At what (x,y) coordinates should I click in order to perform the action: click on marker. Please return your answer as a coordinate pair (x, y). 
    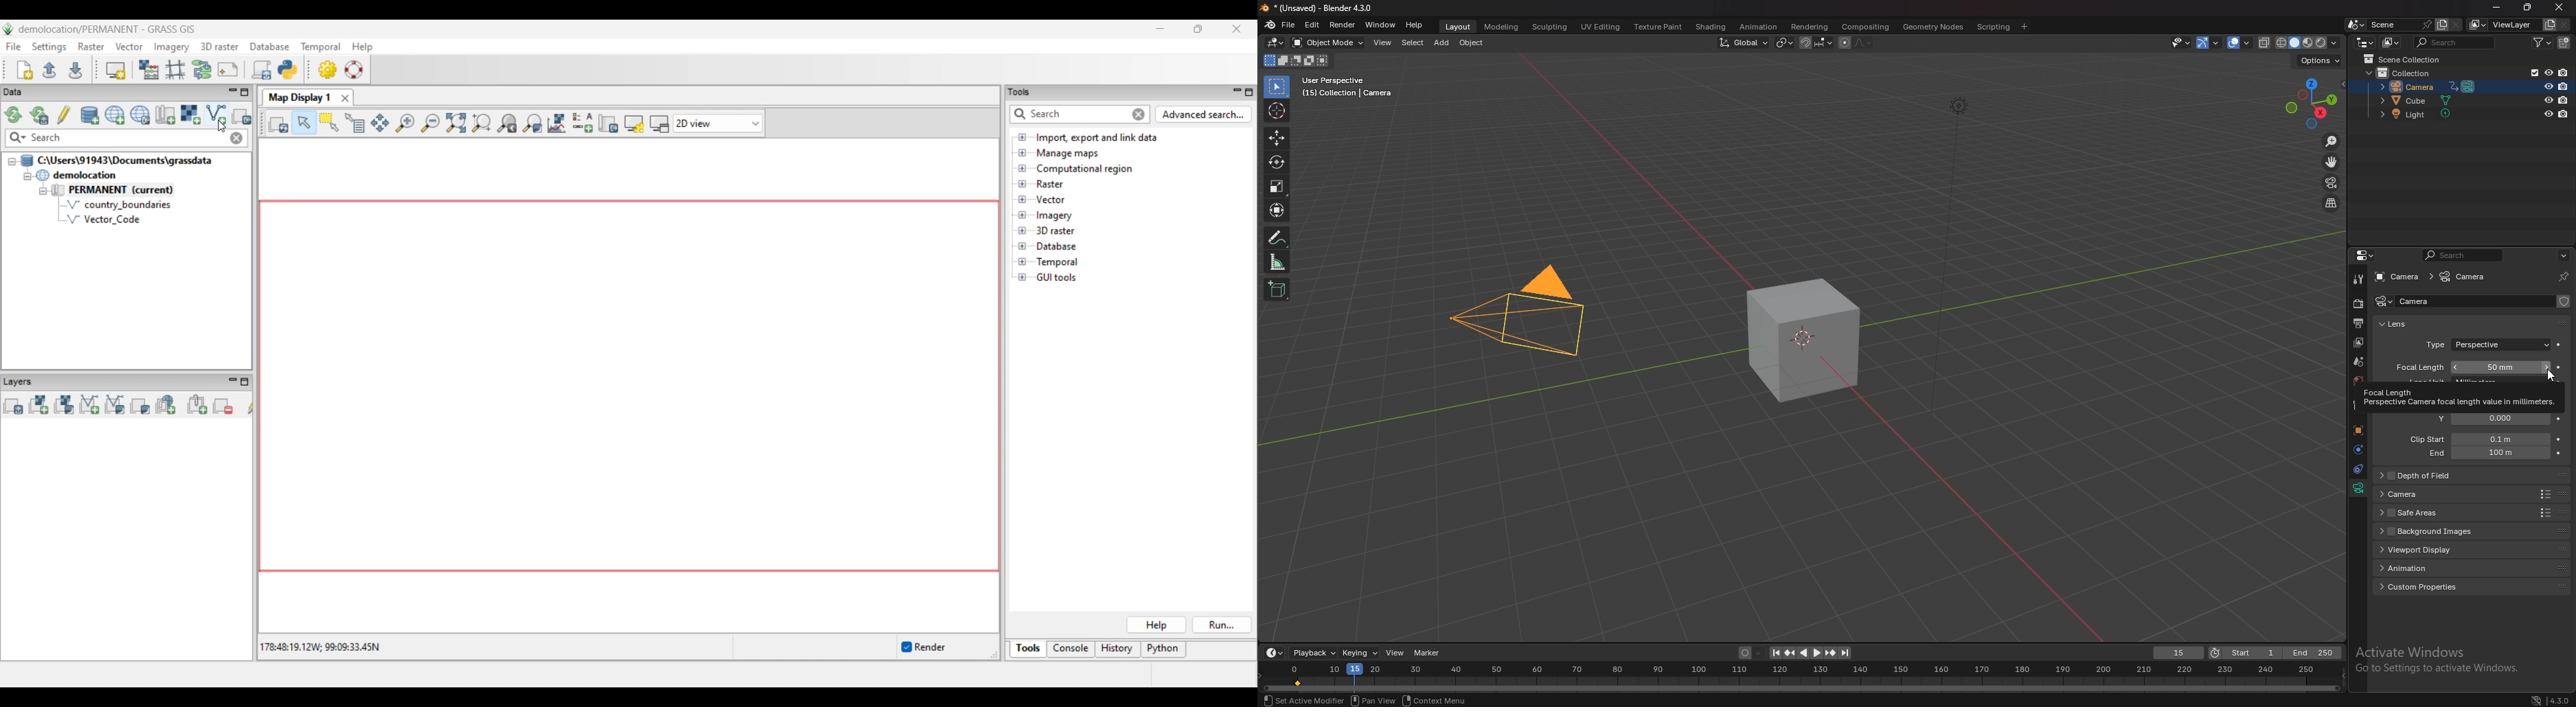
    Looking at the image, I should click on (1428, 653).